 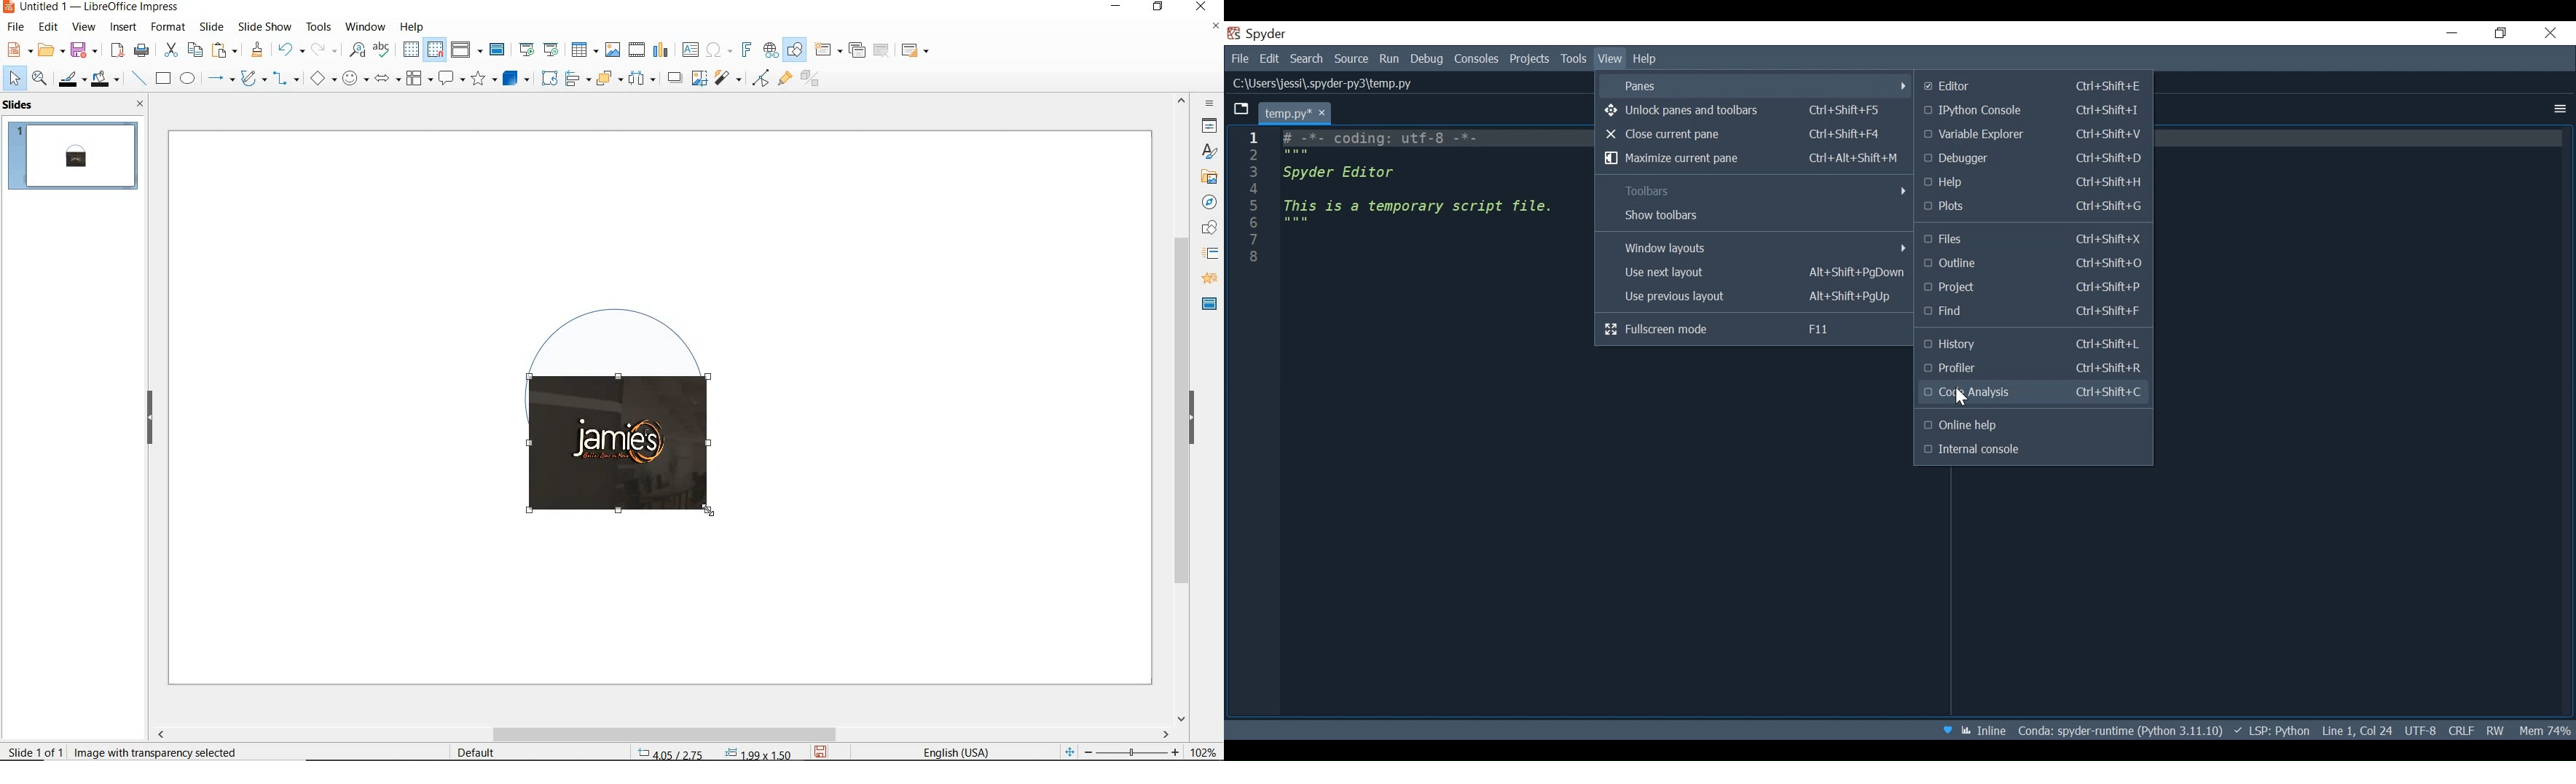 I want to click on display views, so click(x=467, y=51).